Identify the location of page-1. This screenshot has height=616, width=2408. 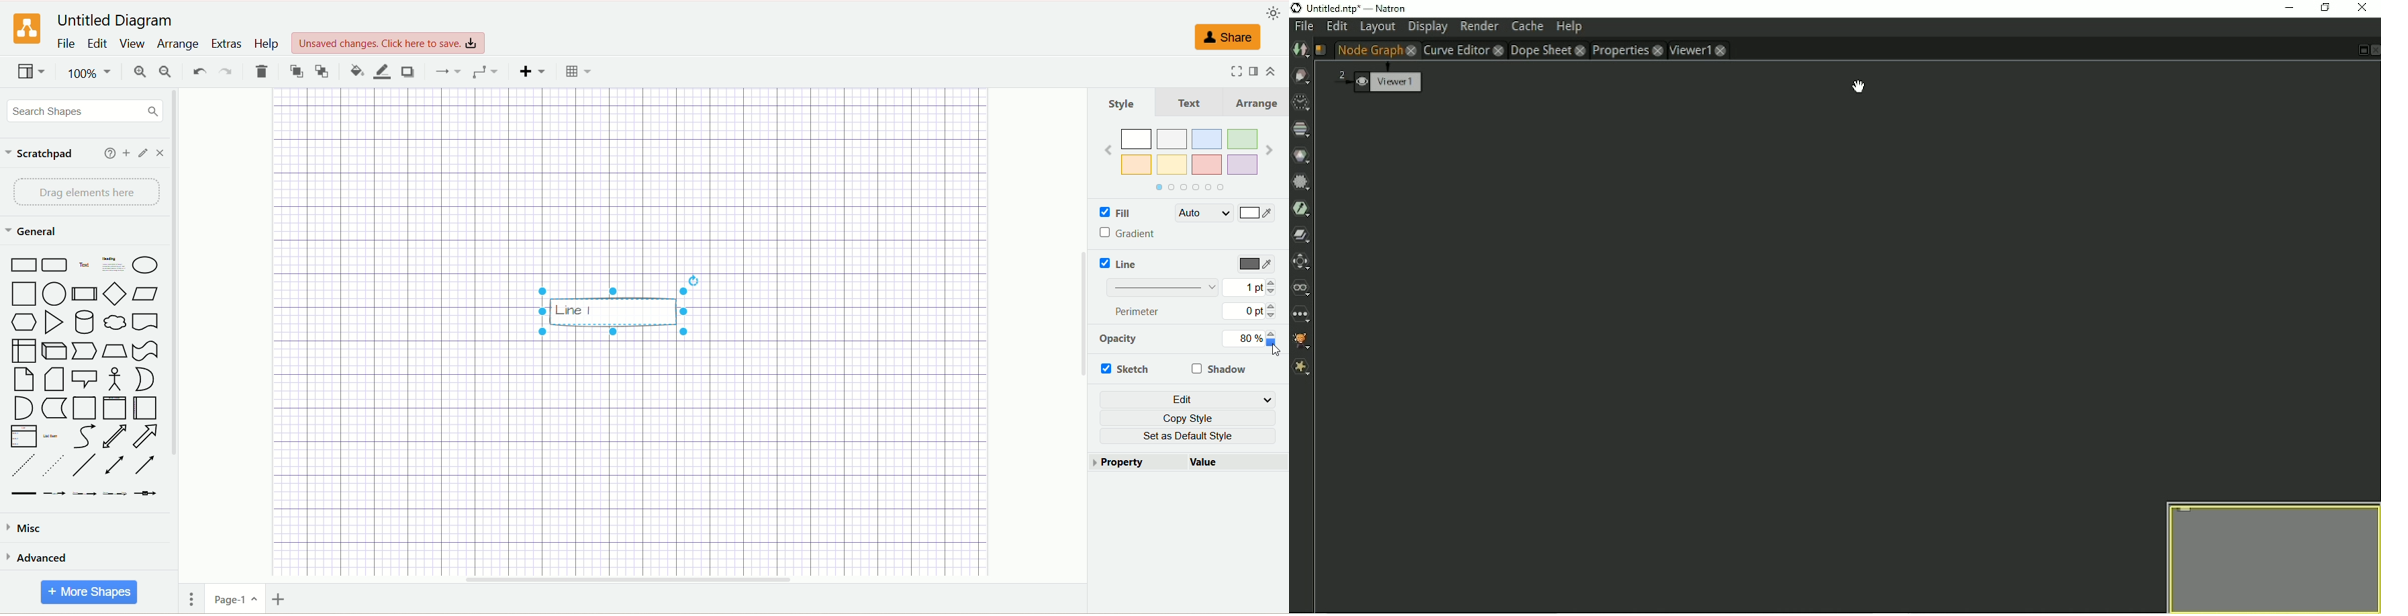
(232, 599).